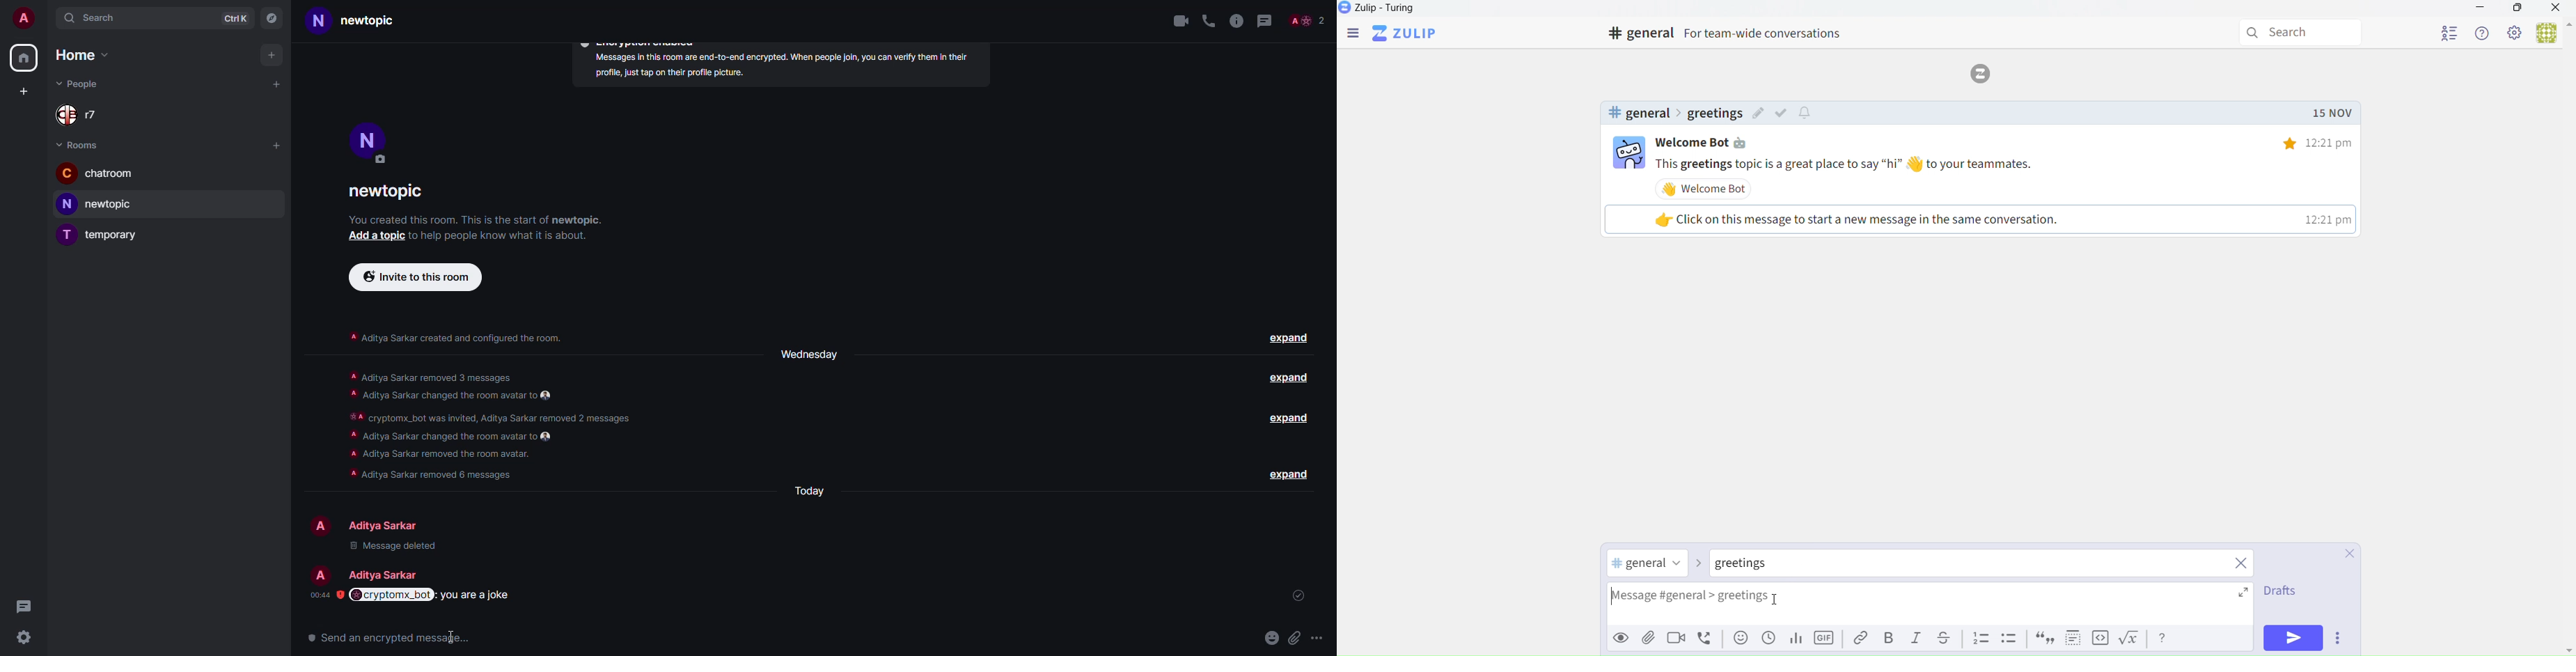  Describe the element at coordinates (1638, 113) in the screenshot. I see `general` at that location.